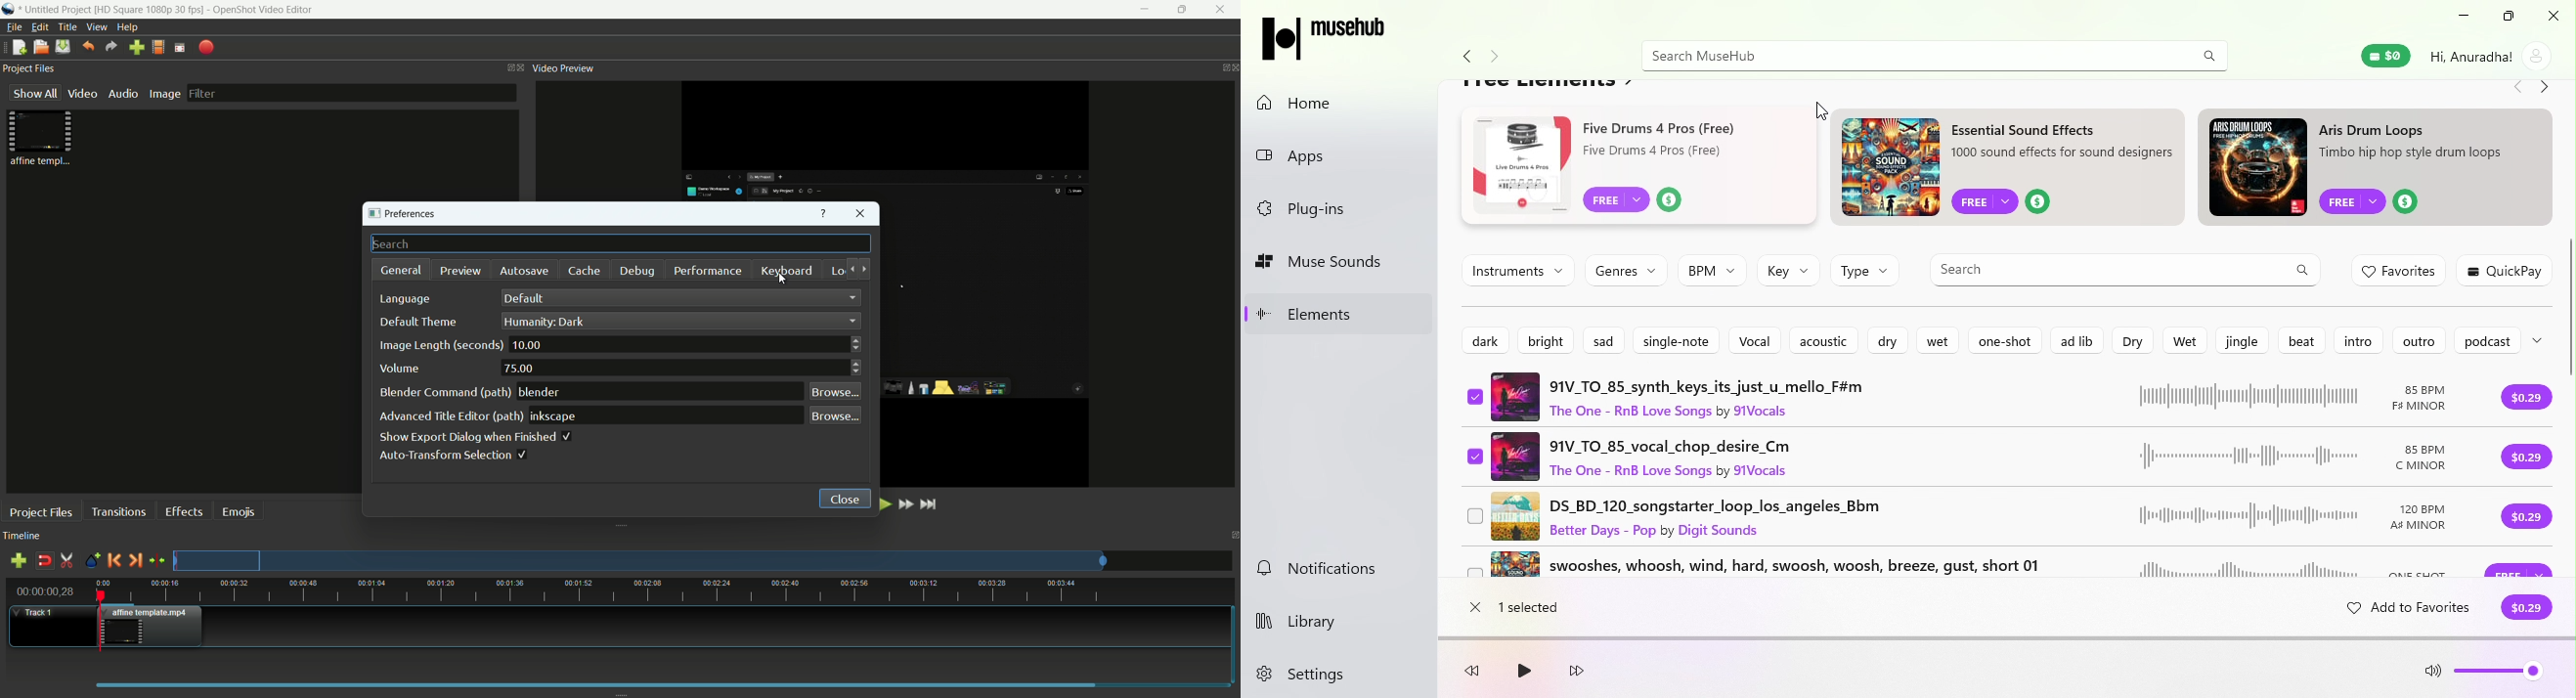 This screenshot has height=700, width=2576. I want to click on Muse sounds, so click(1340, 263).